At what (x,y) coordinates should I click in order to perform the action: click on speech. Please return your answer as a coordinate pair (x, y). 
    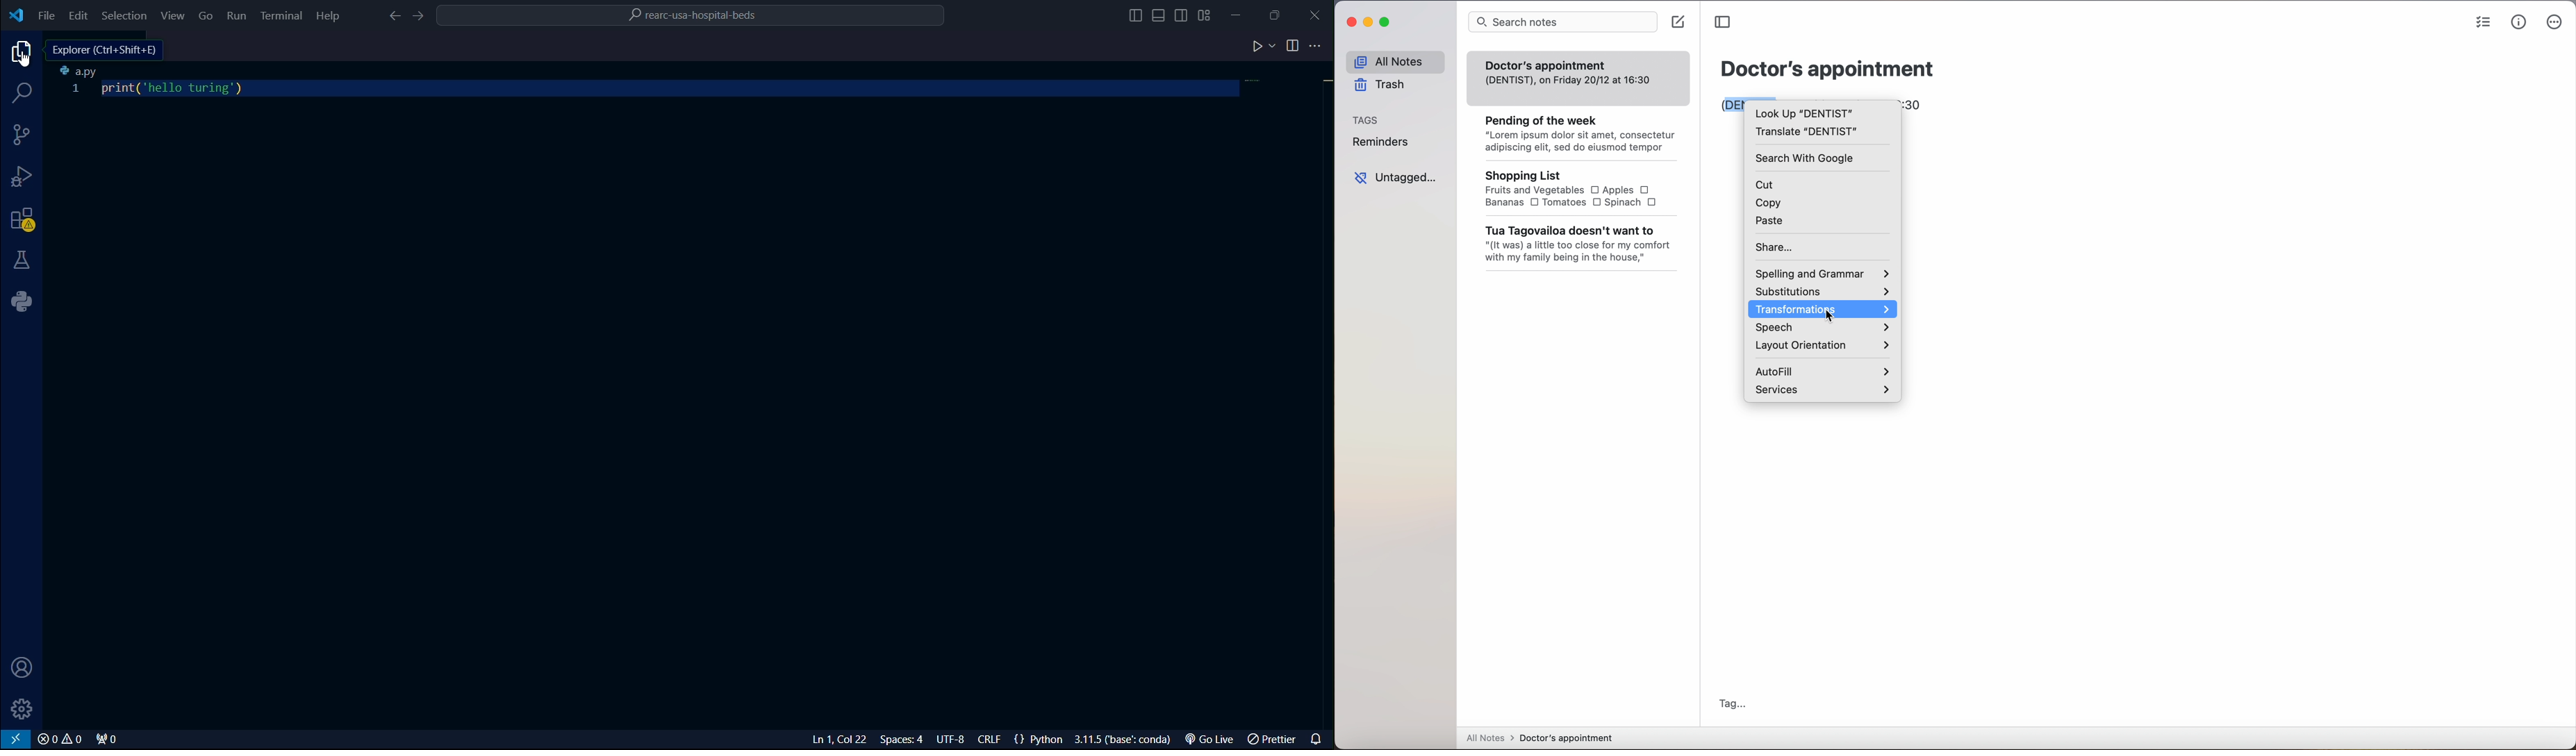
    Looking at the image, I should click on (1821, 328).